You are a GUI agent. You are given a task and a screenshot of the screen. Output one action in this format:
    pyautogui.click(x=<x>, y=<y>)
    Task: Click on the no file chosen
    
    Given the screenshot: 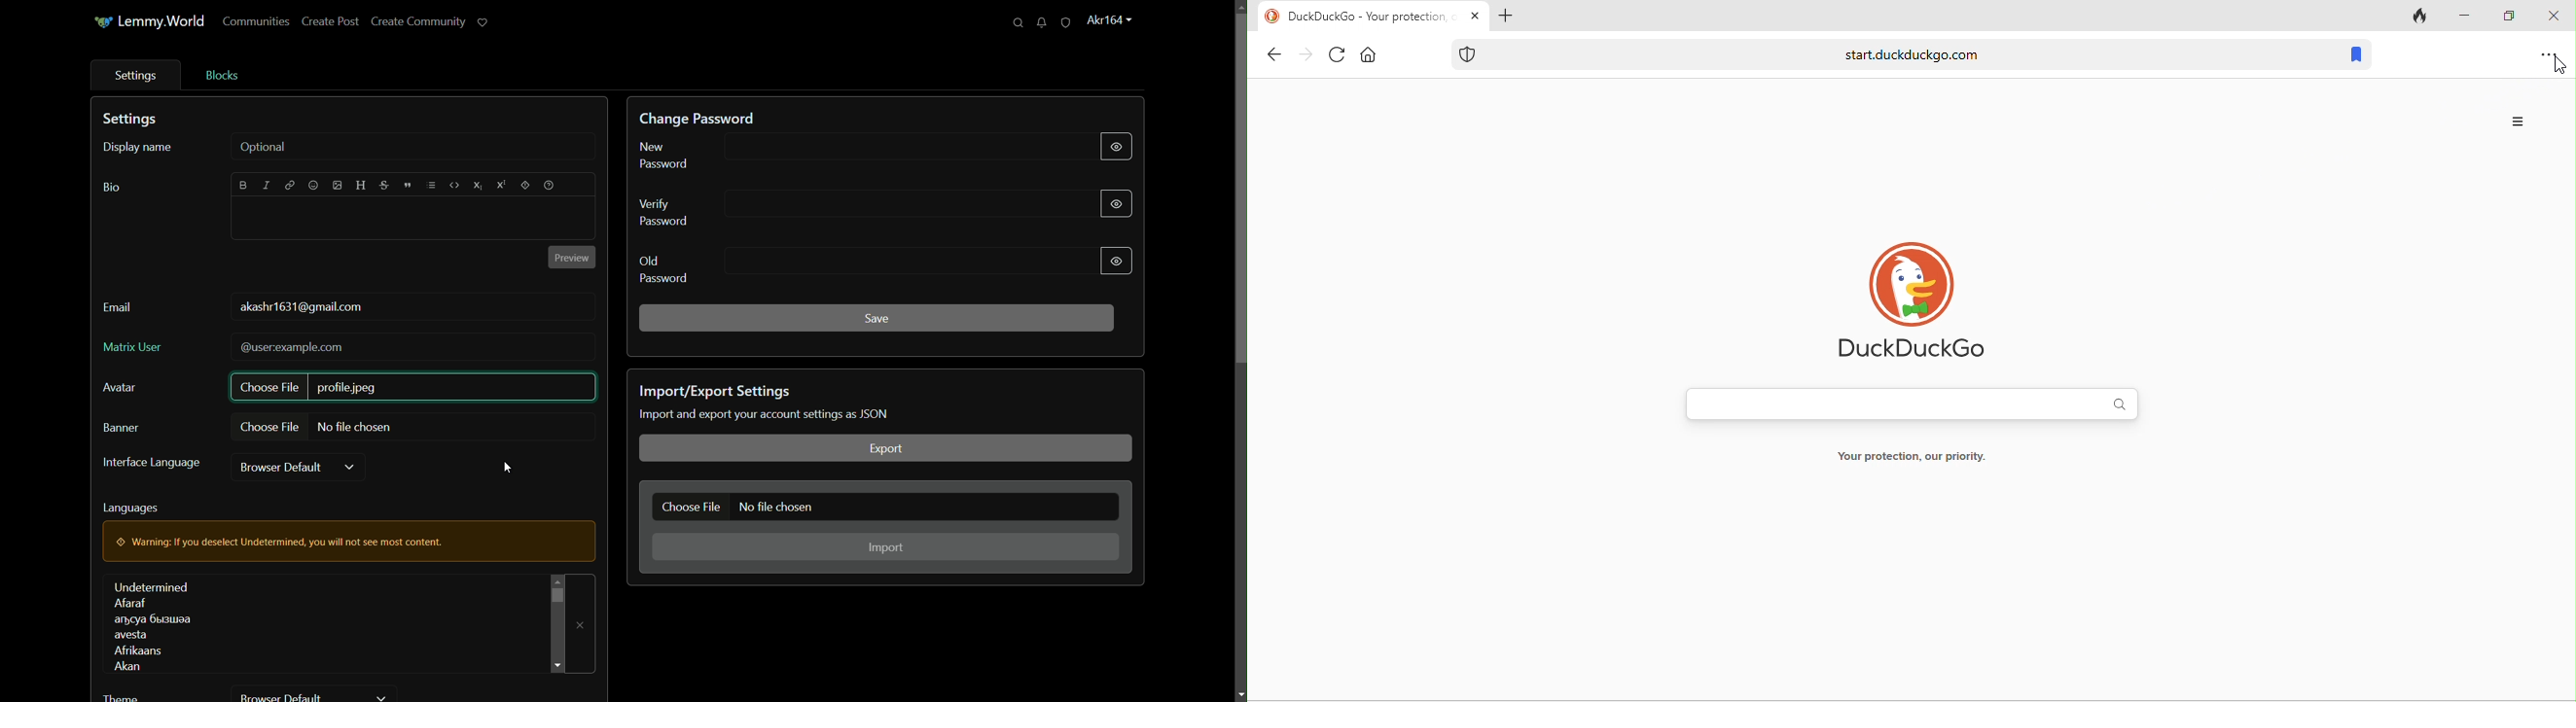 What is the action you would take?
    pyautogui.click(x=358, y=426)
    